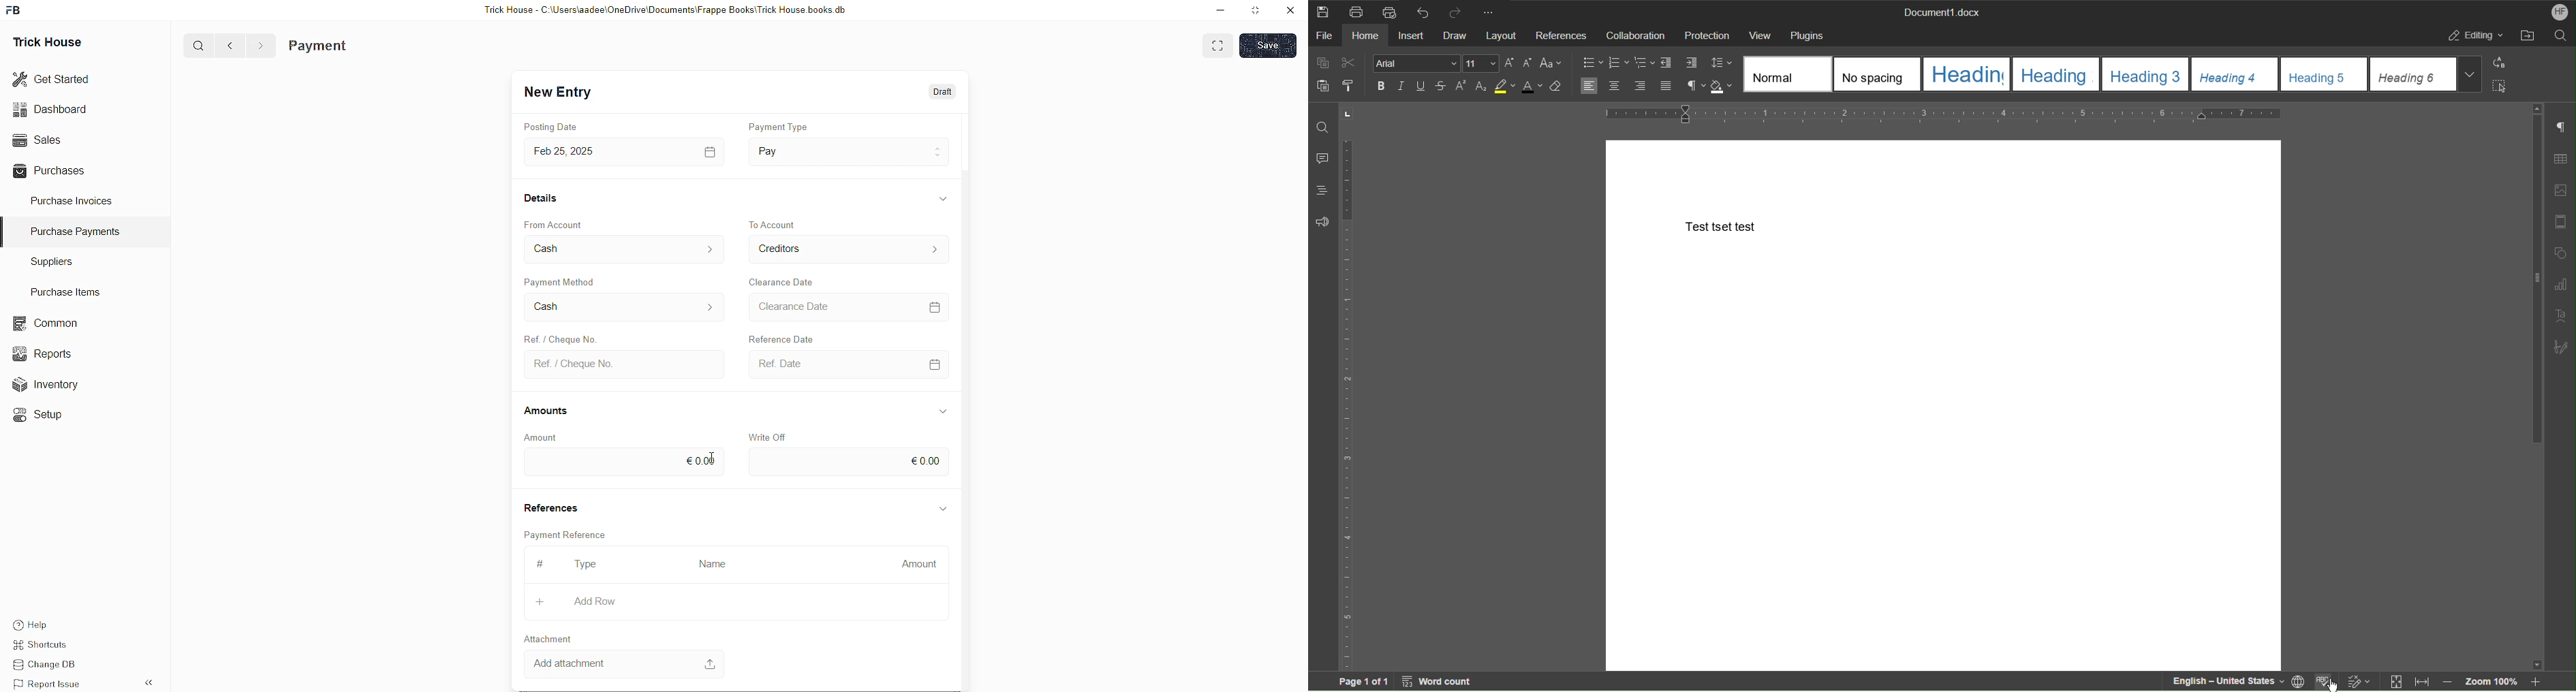  I want to click on Highlight, so click(1503, 87).